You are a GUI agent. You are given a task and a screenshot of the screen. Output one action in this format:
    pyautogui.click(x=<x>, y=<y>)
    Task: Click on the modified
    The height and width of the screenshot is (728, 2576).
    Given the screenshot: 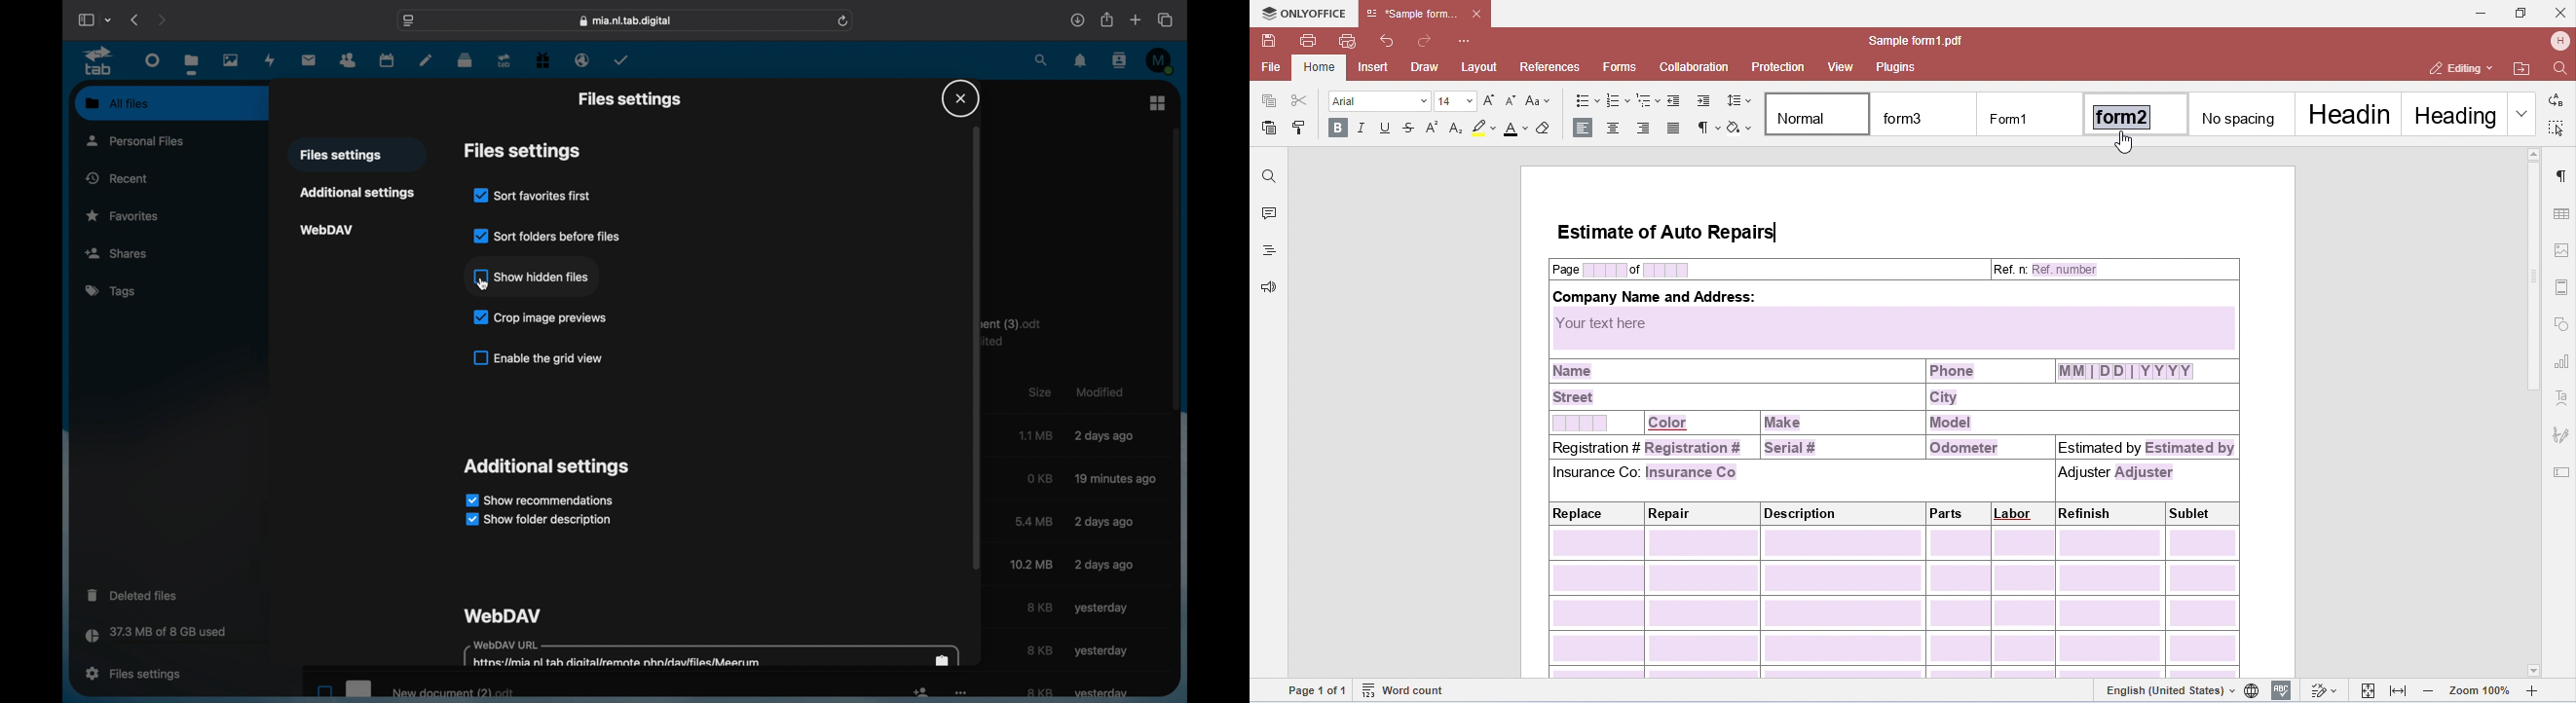 What is the action you would take?
    pyautogui.click(x=1117, y=480)
    